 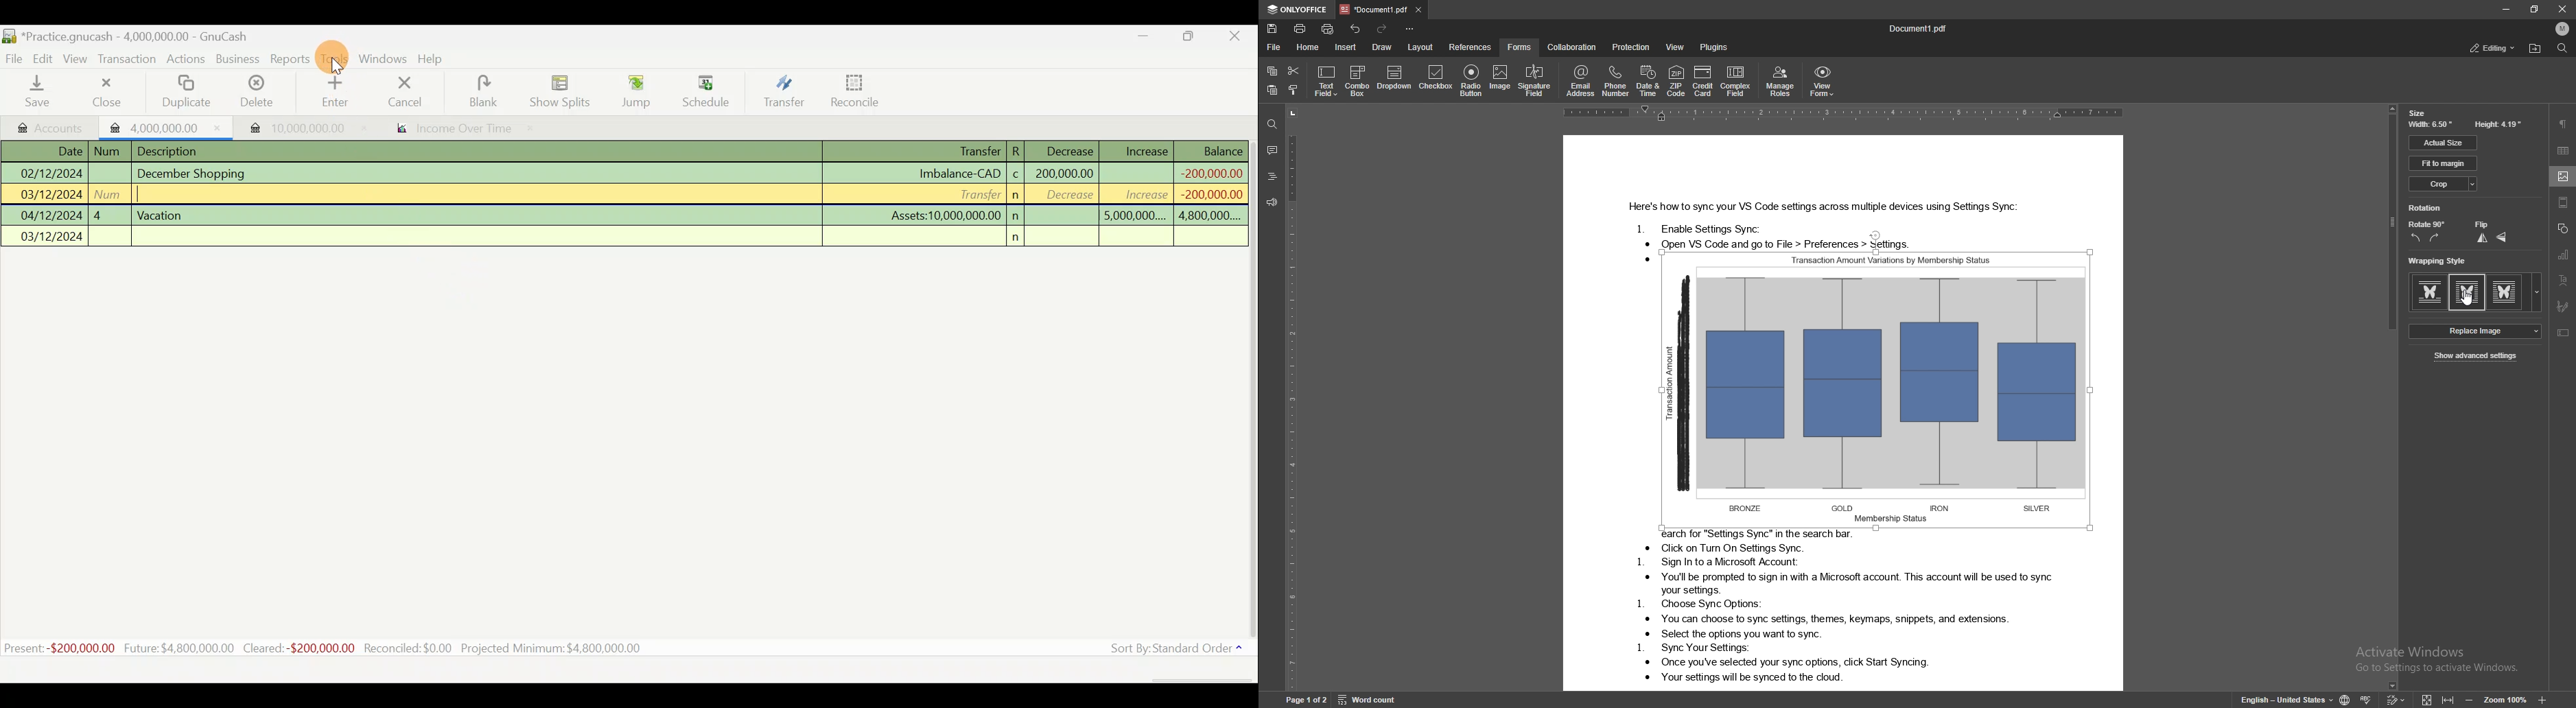 I want to click on onlyoffice, so click(x=1297, y=9).